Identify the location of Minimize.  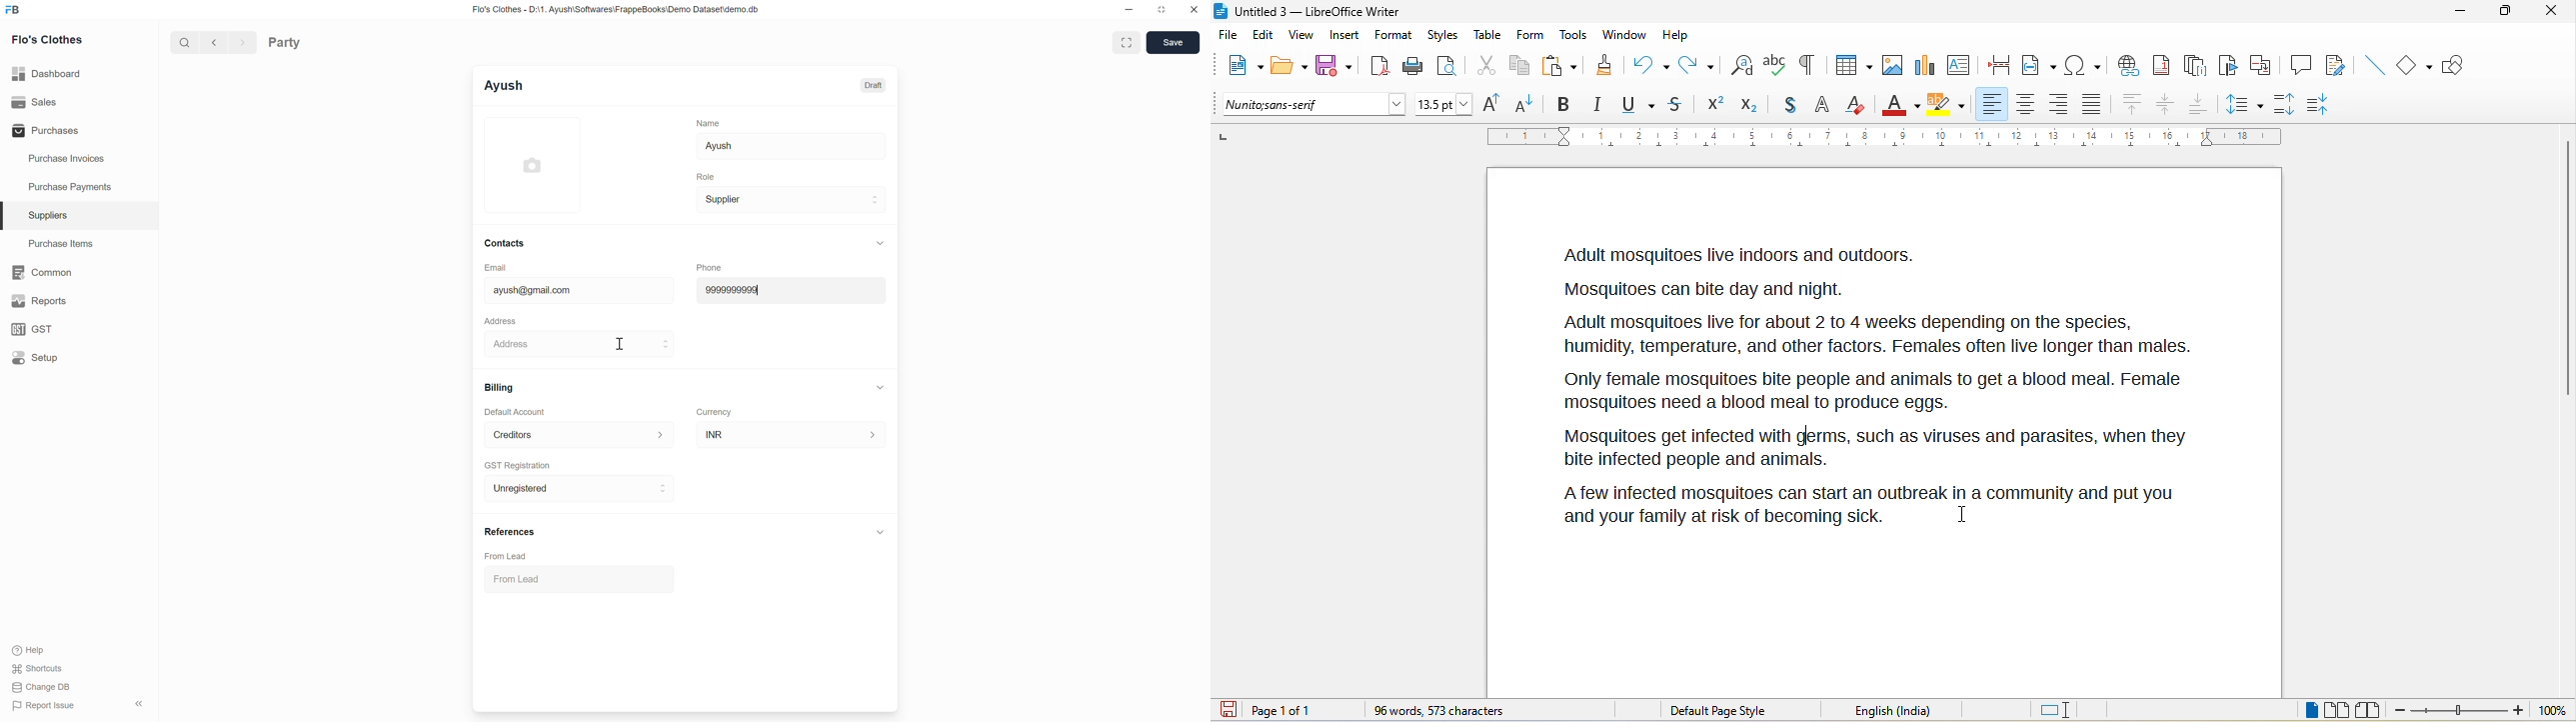
(1129, 9).